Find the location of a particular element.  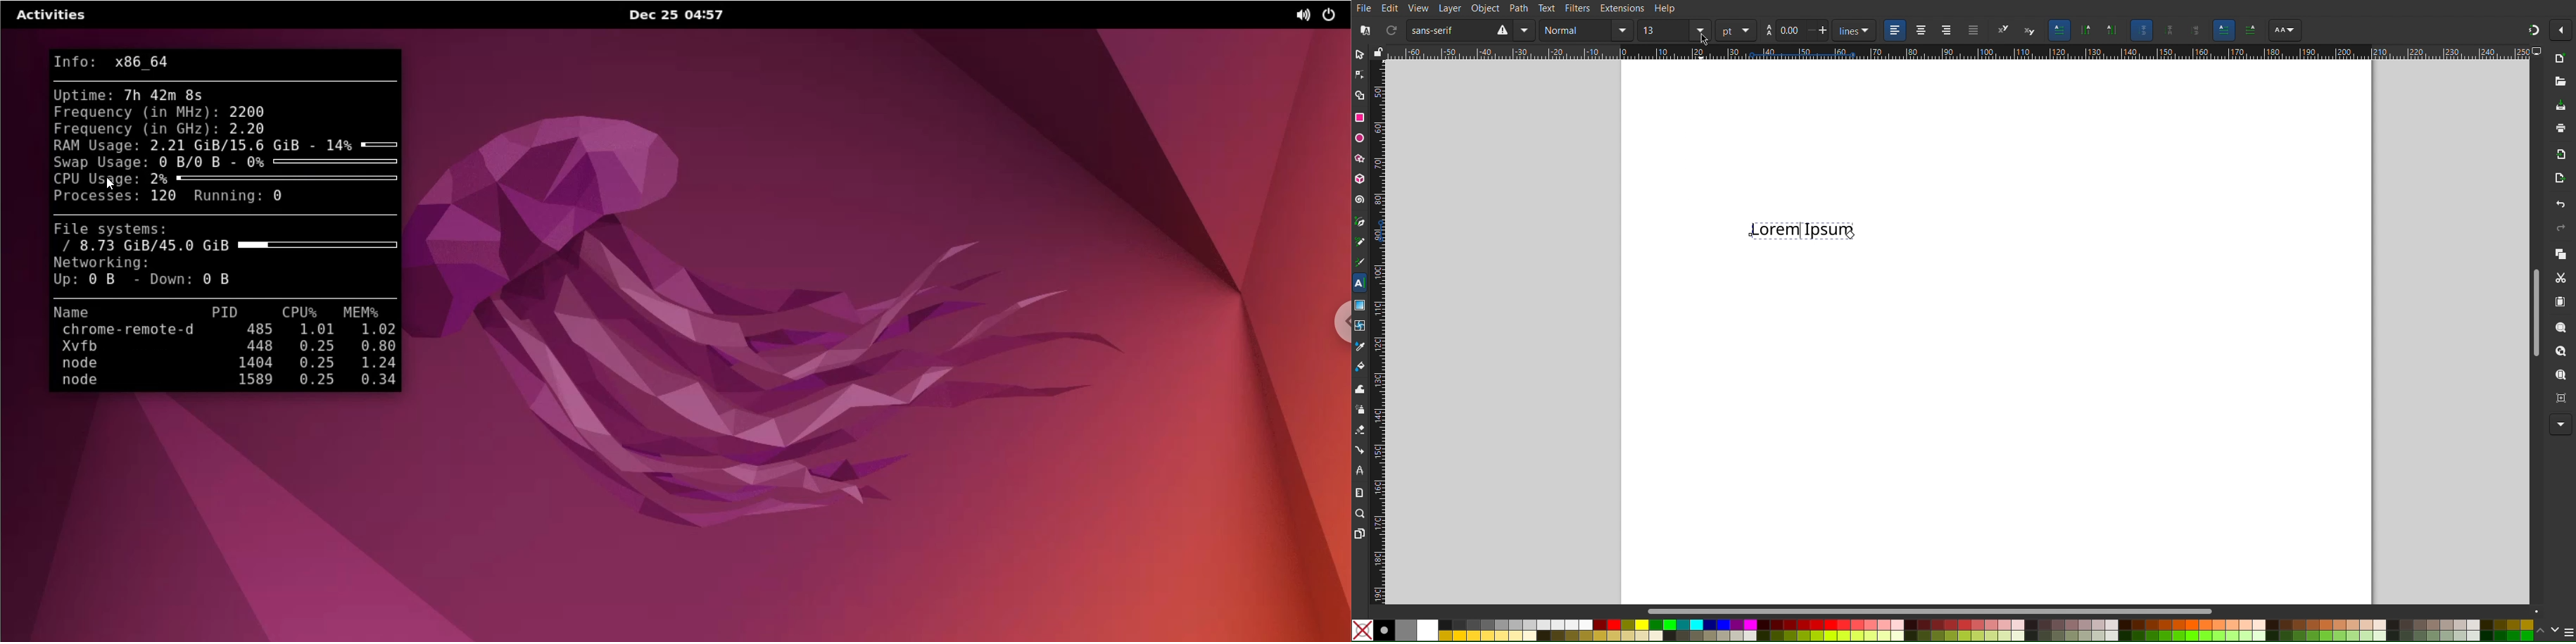

Redo is located at coordinates (2560, 228).